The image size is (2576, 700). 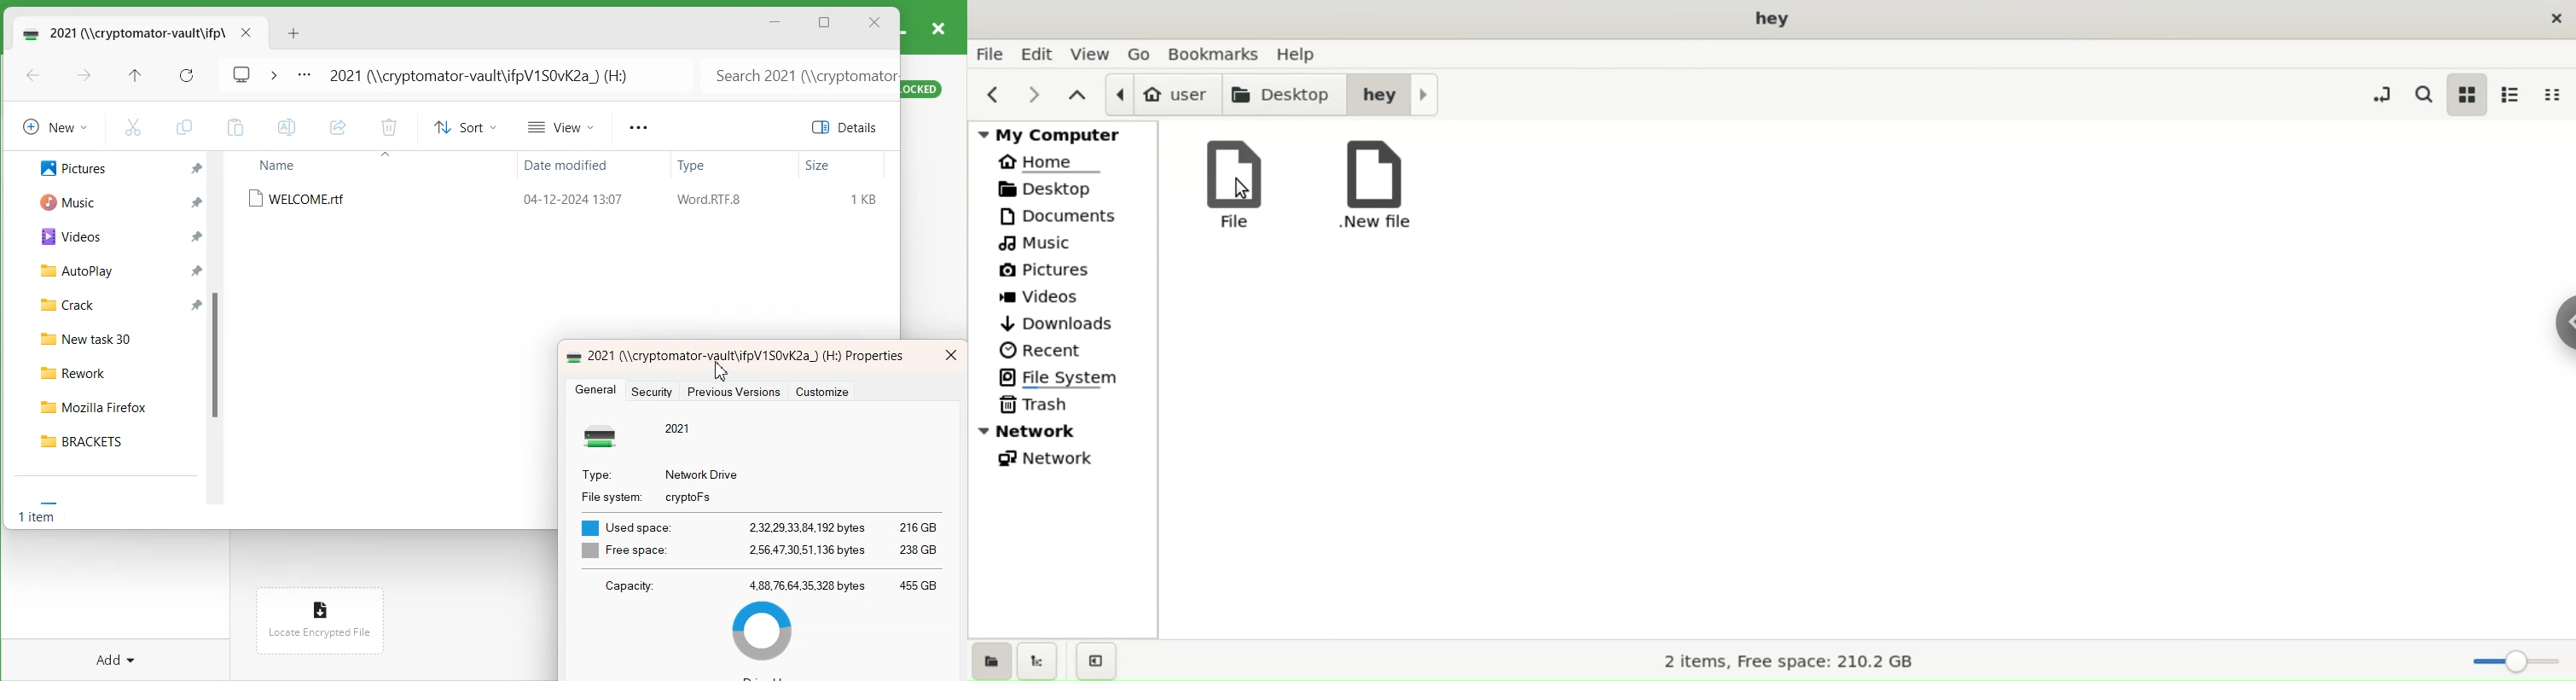 What do you see at coordinates (2552, 18) in the screenshot?
I see `close` at bounding box center [2552, 18].